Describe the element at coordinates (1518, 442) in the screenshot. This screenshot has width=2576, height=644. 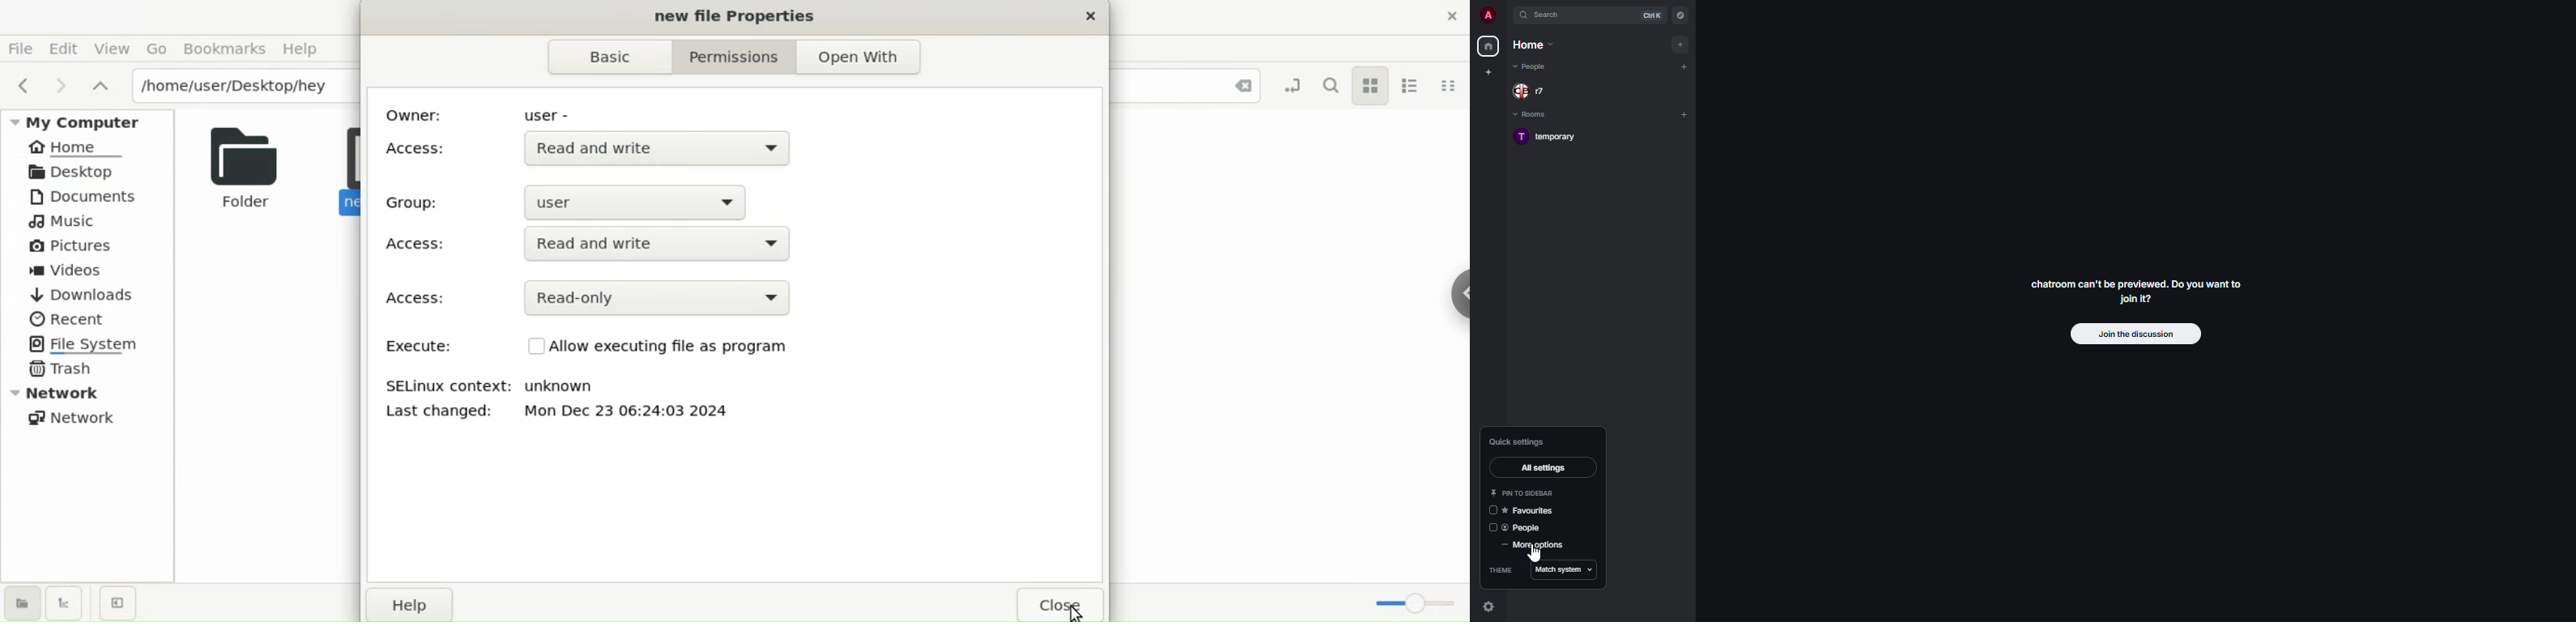
I see `quick settings` at that location.